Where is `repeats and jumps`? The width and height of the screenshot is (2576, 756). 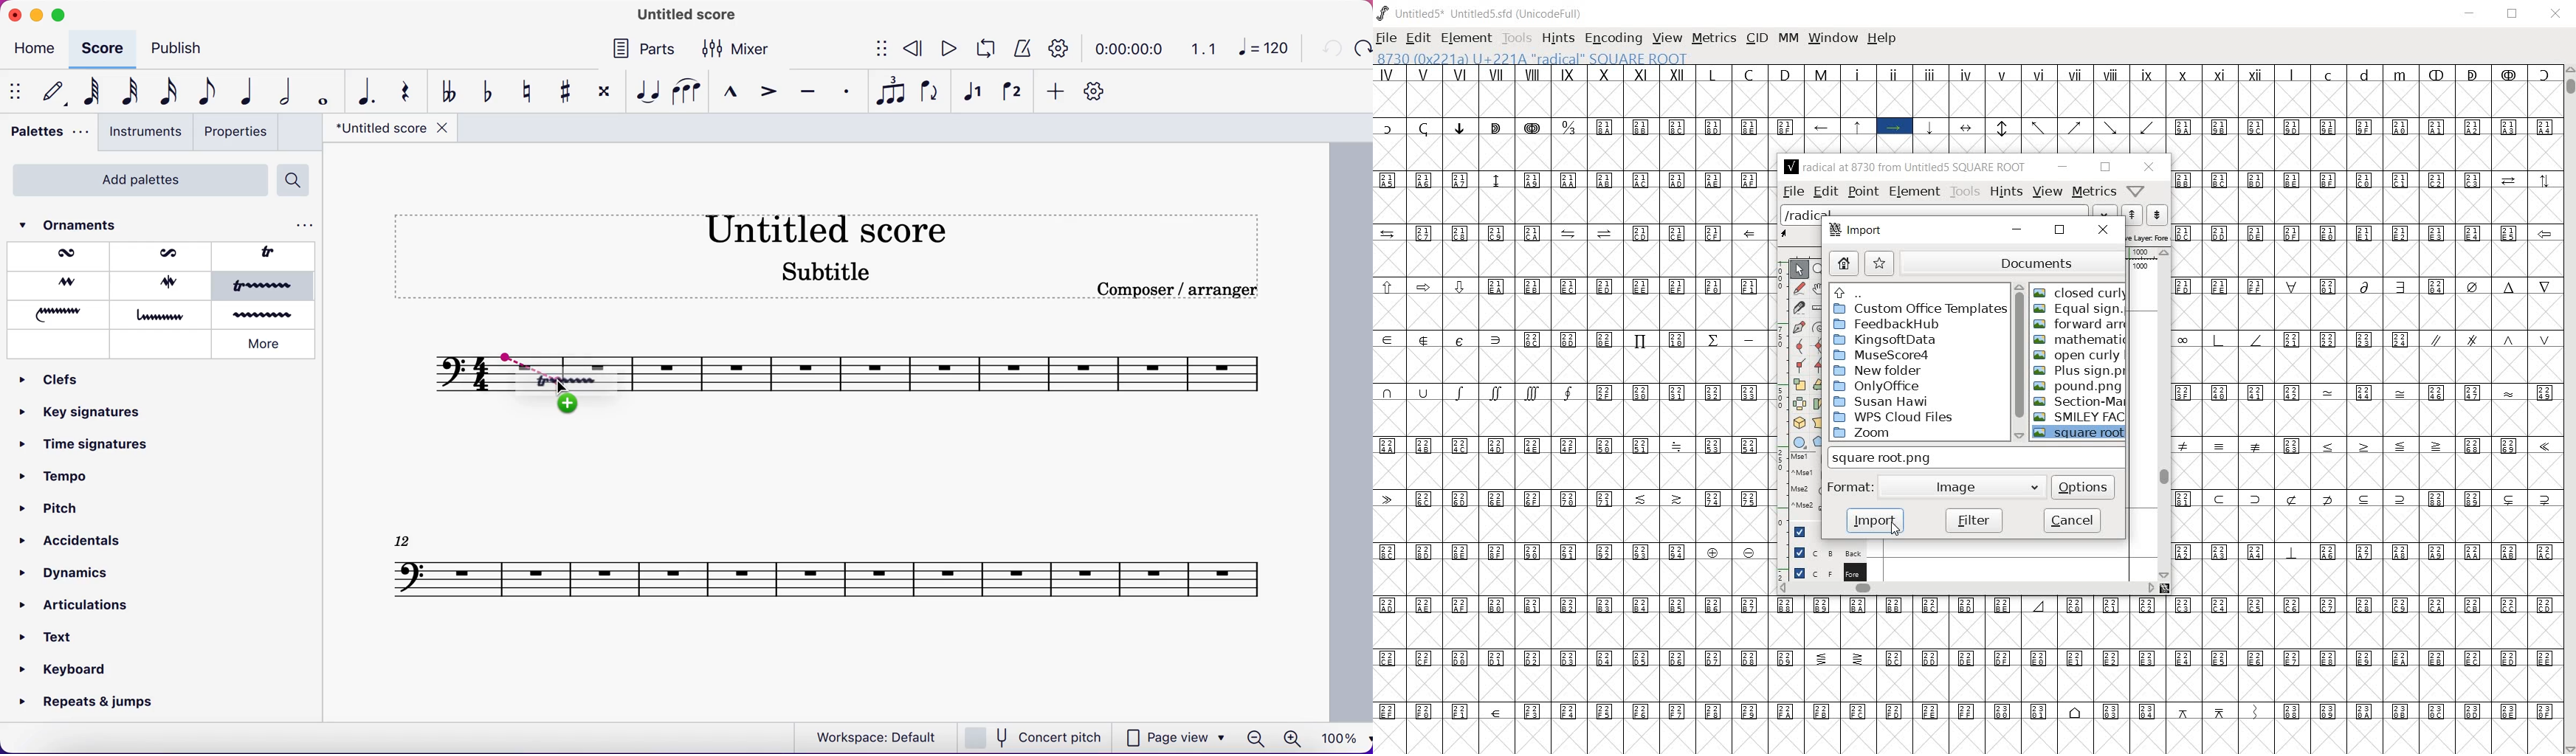 repeats and jumps is located at coordinates (89, 703).